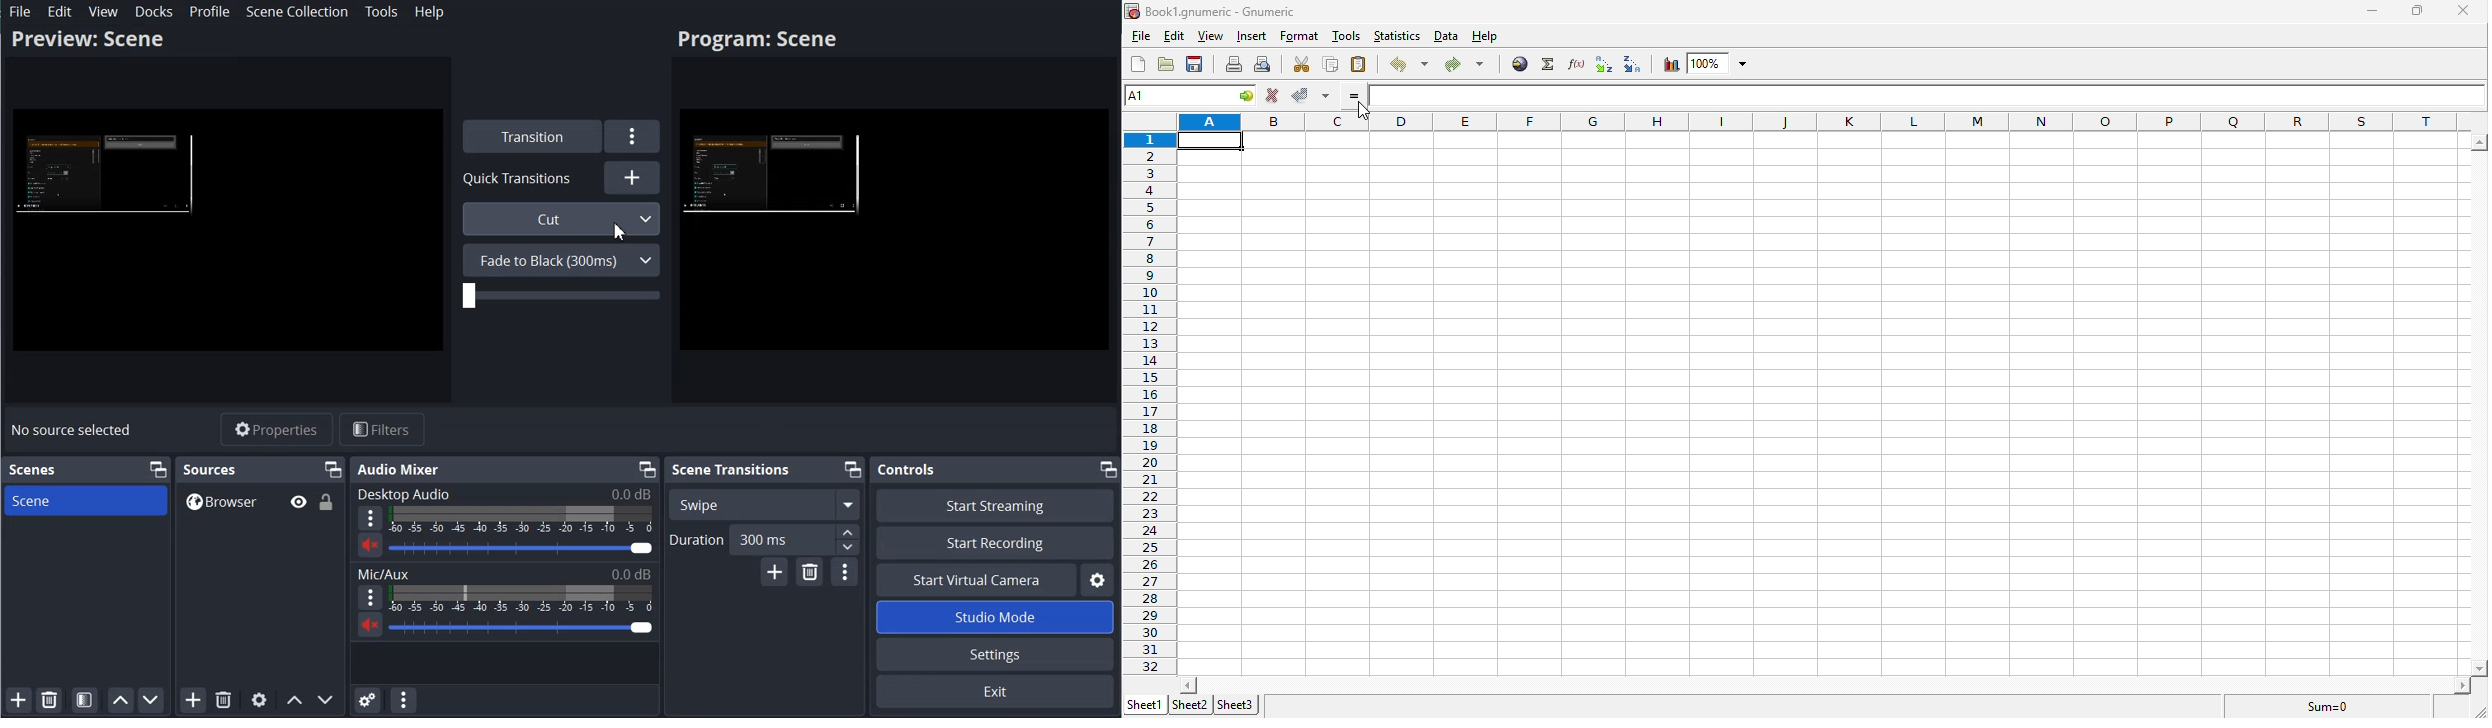 This screenshot has height=728, width=2492. Describe the element at coordinates (1247, 95) in the screenshot. I see `cell options` at that location.